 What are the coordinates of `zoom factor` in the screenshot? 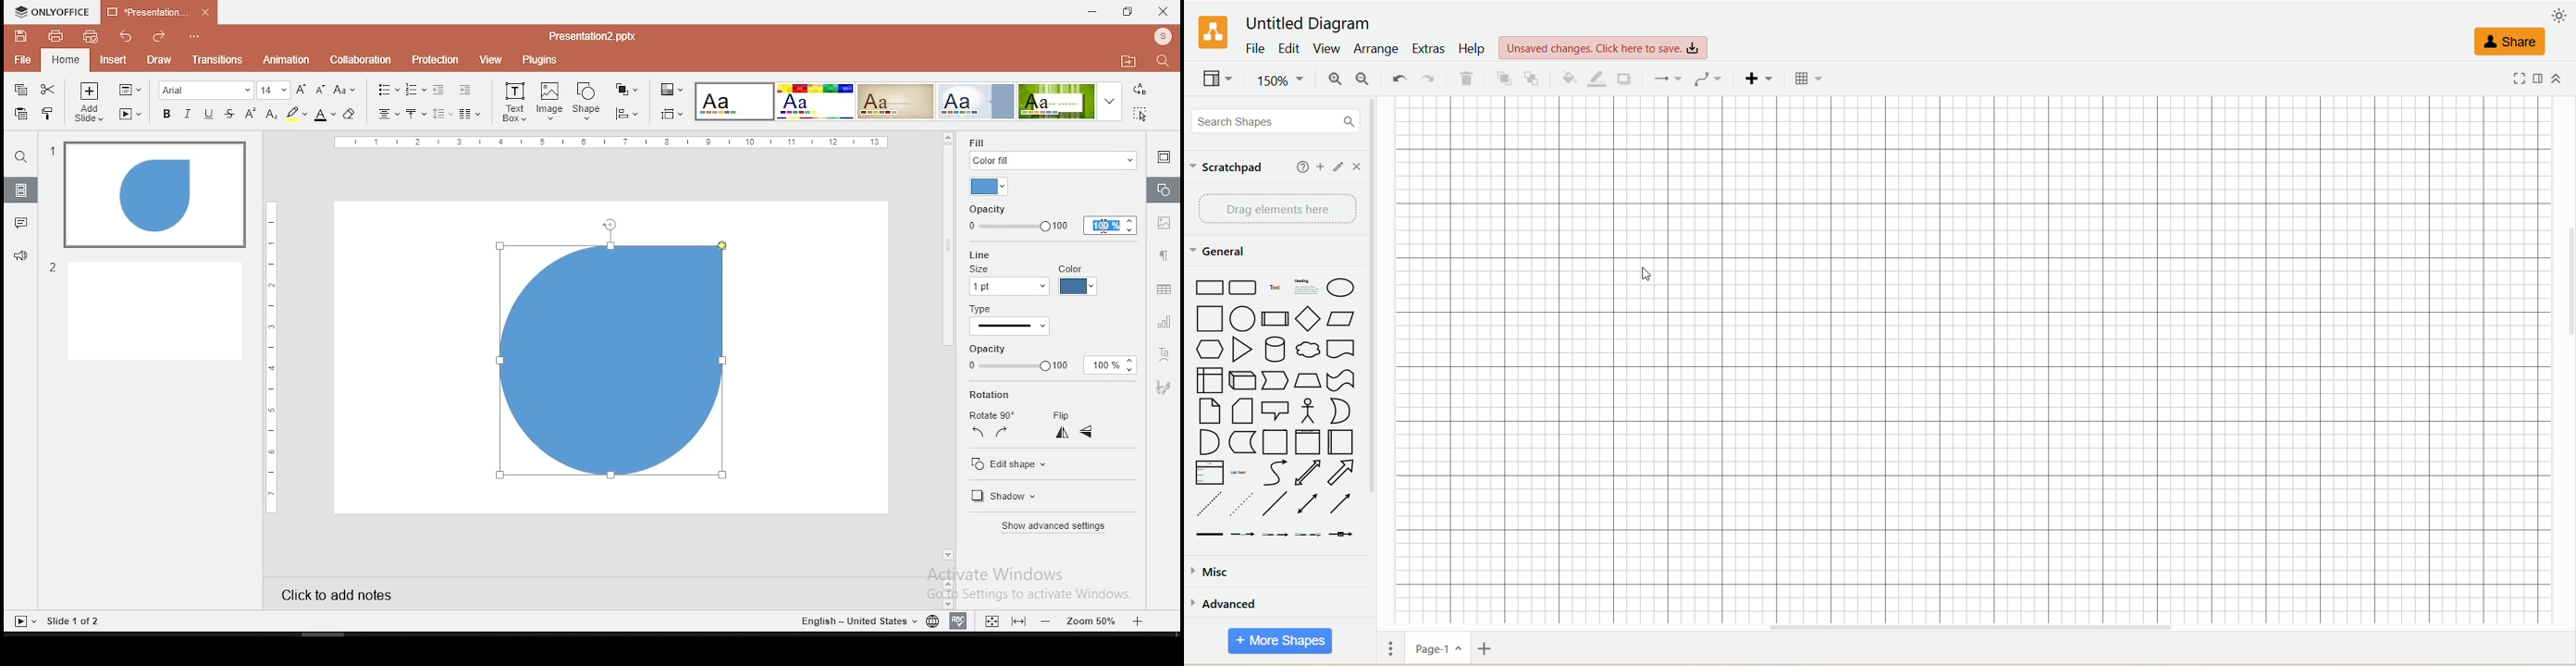 It's located at (1285, 83).